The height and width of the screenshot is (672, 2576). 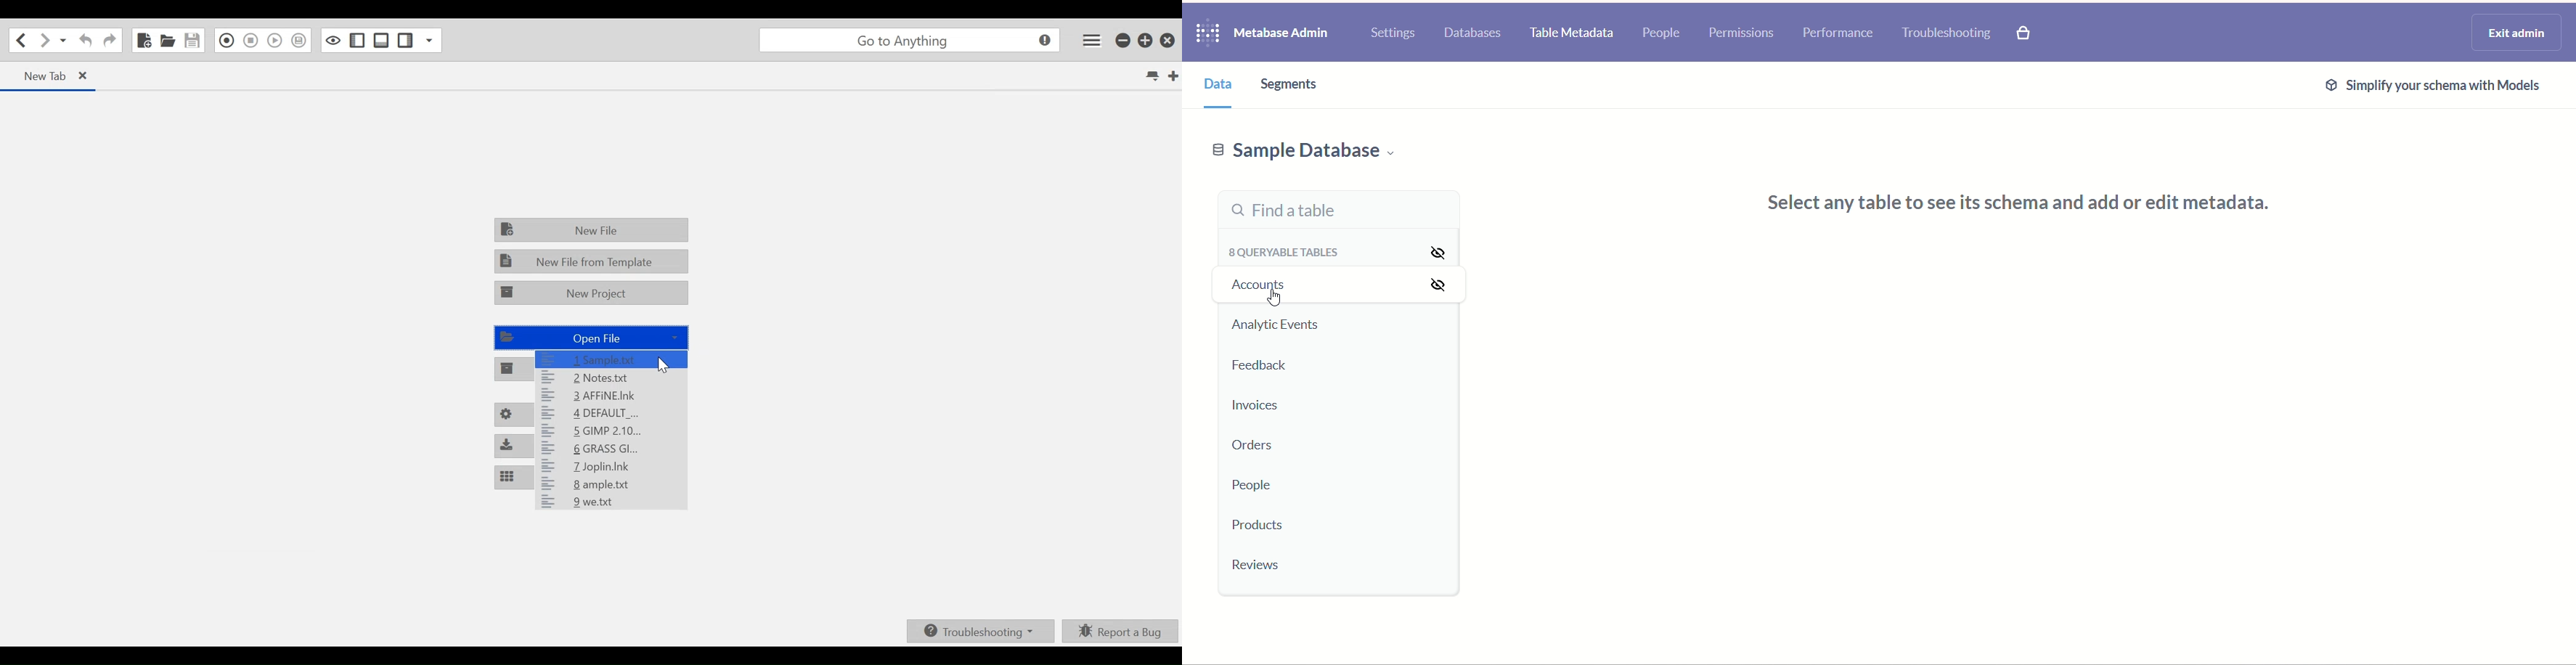 What do you see at coordinates (62, 40) in the screenshot?
I see `Recent locations` at bounding box center [62, 40].